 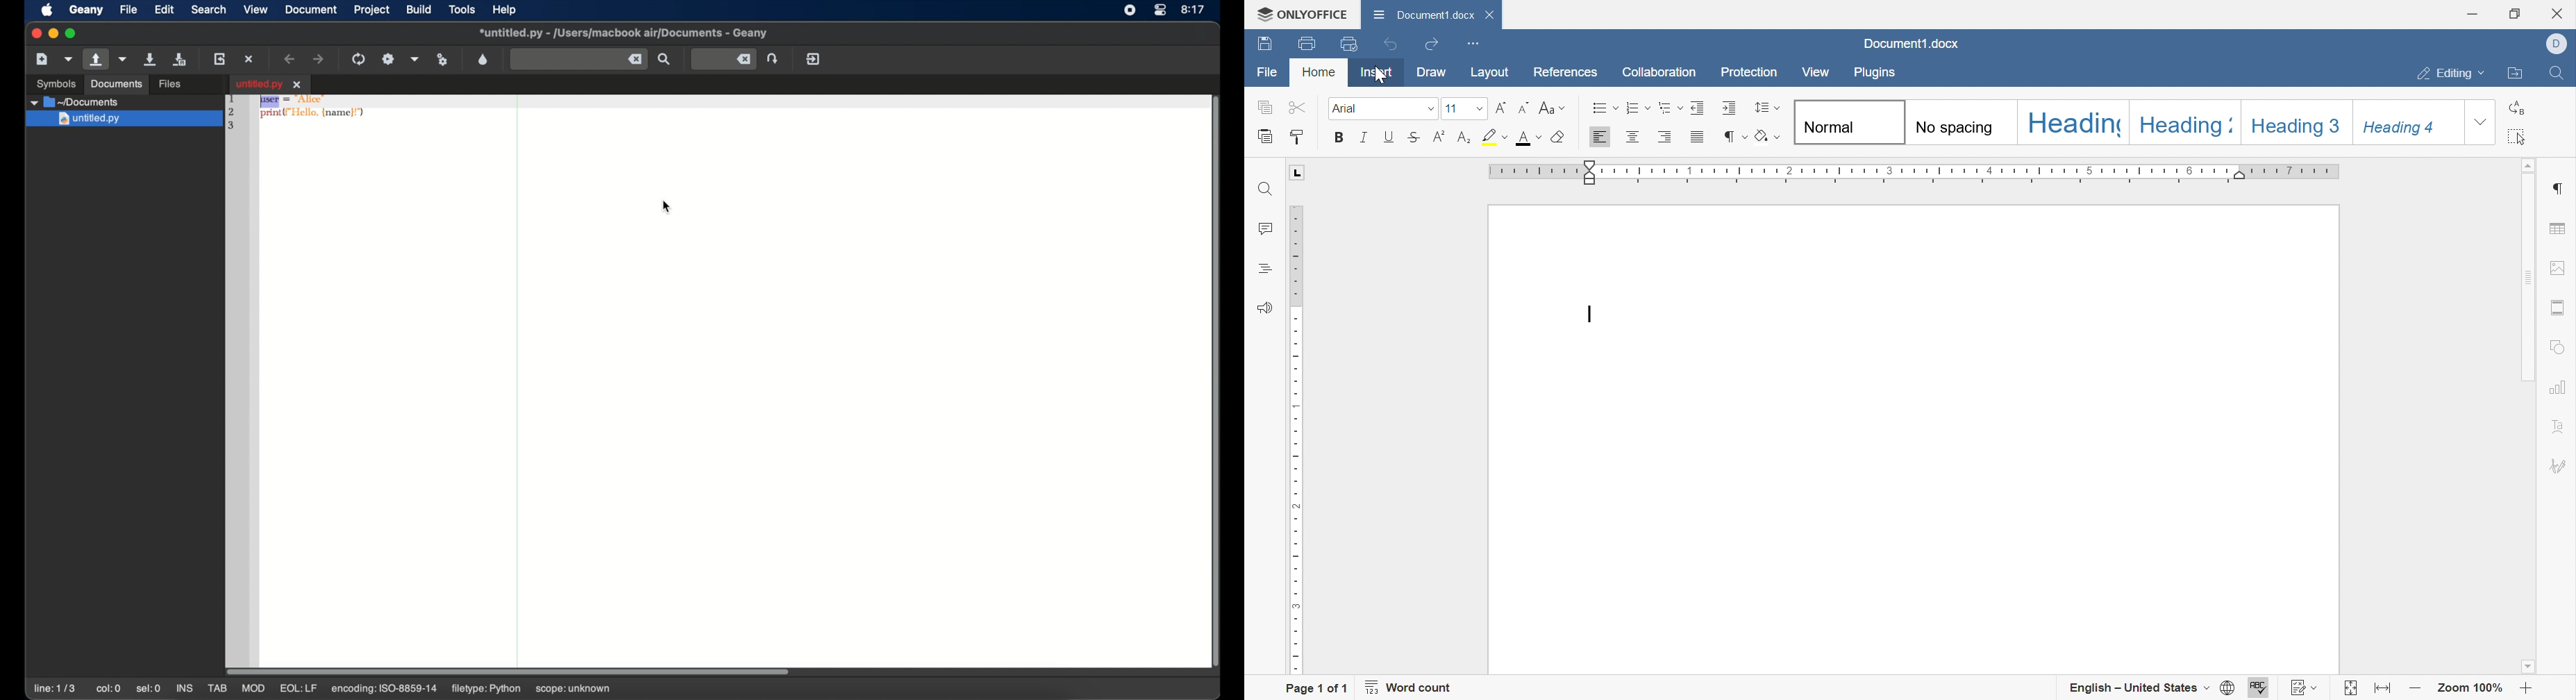 I want to click on Scroll up, so click(x=2527, y=166).